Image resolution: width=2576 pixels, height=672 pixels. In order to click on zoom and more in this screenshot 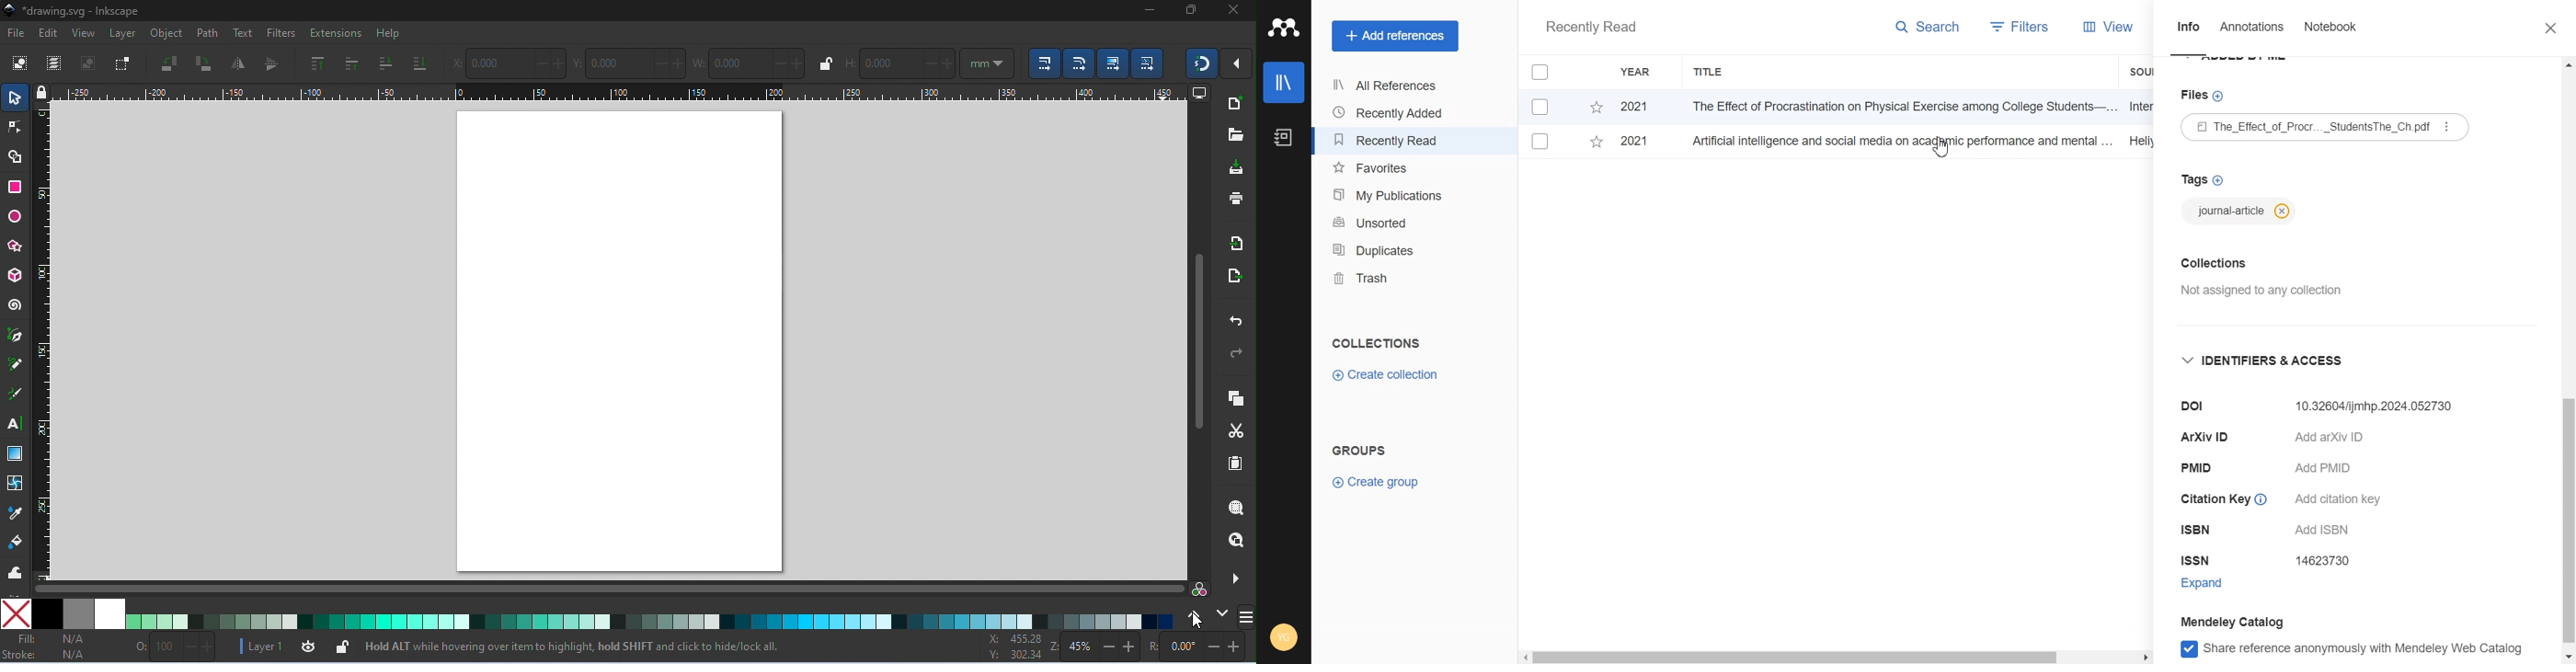, I will do `click(1233, 577)`.